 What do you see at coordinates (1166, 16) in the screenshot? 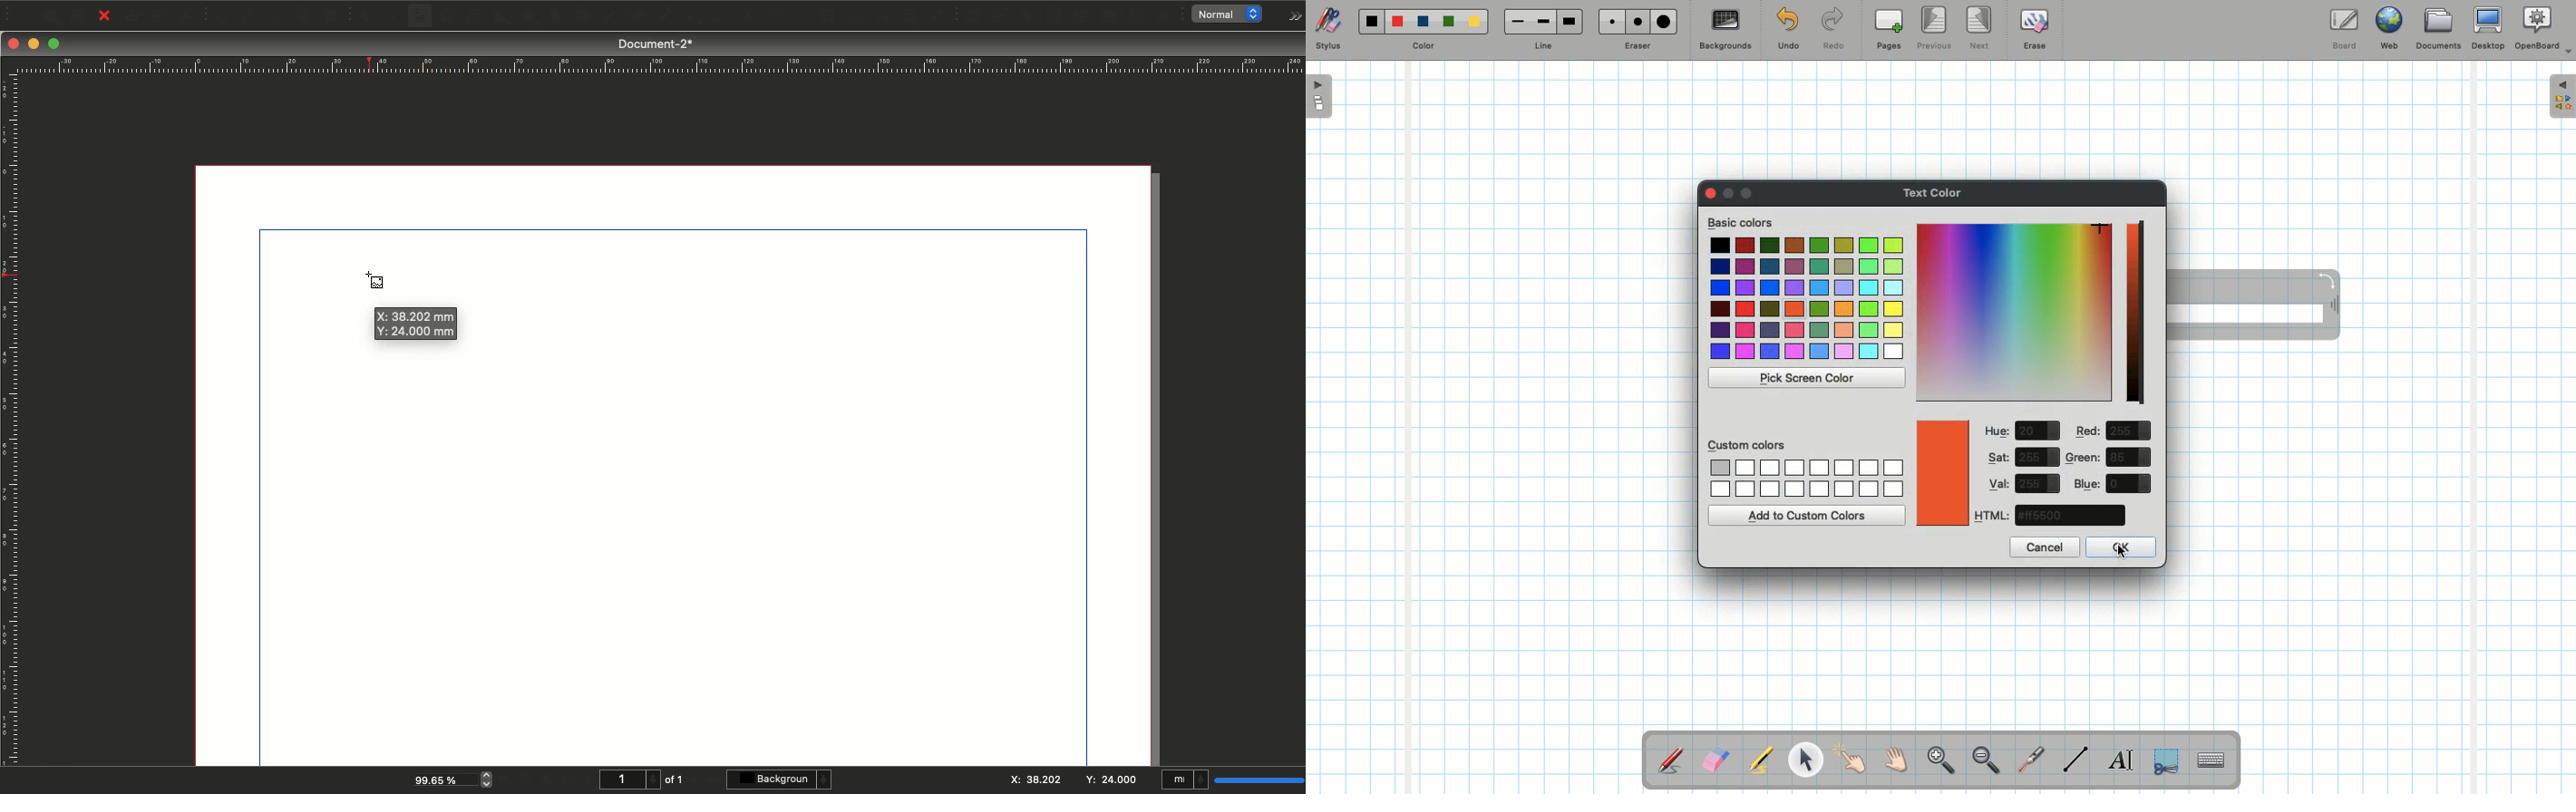
I see `Link annotation` at bounding box center [1166, 16].